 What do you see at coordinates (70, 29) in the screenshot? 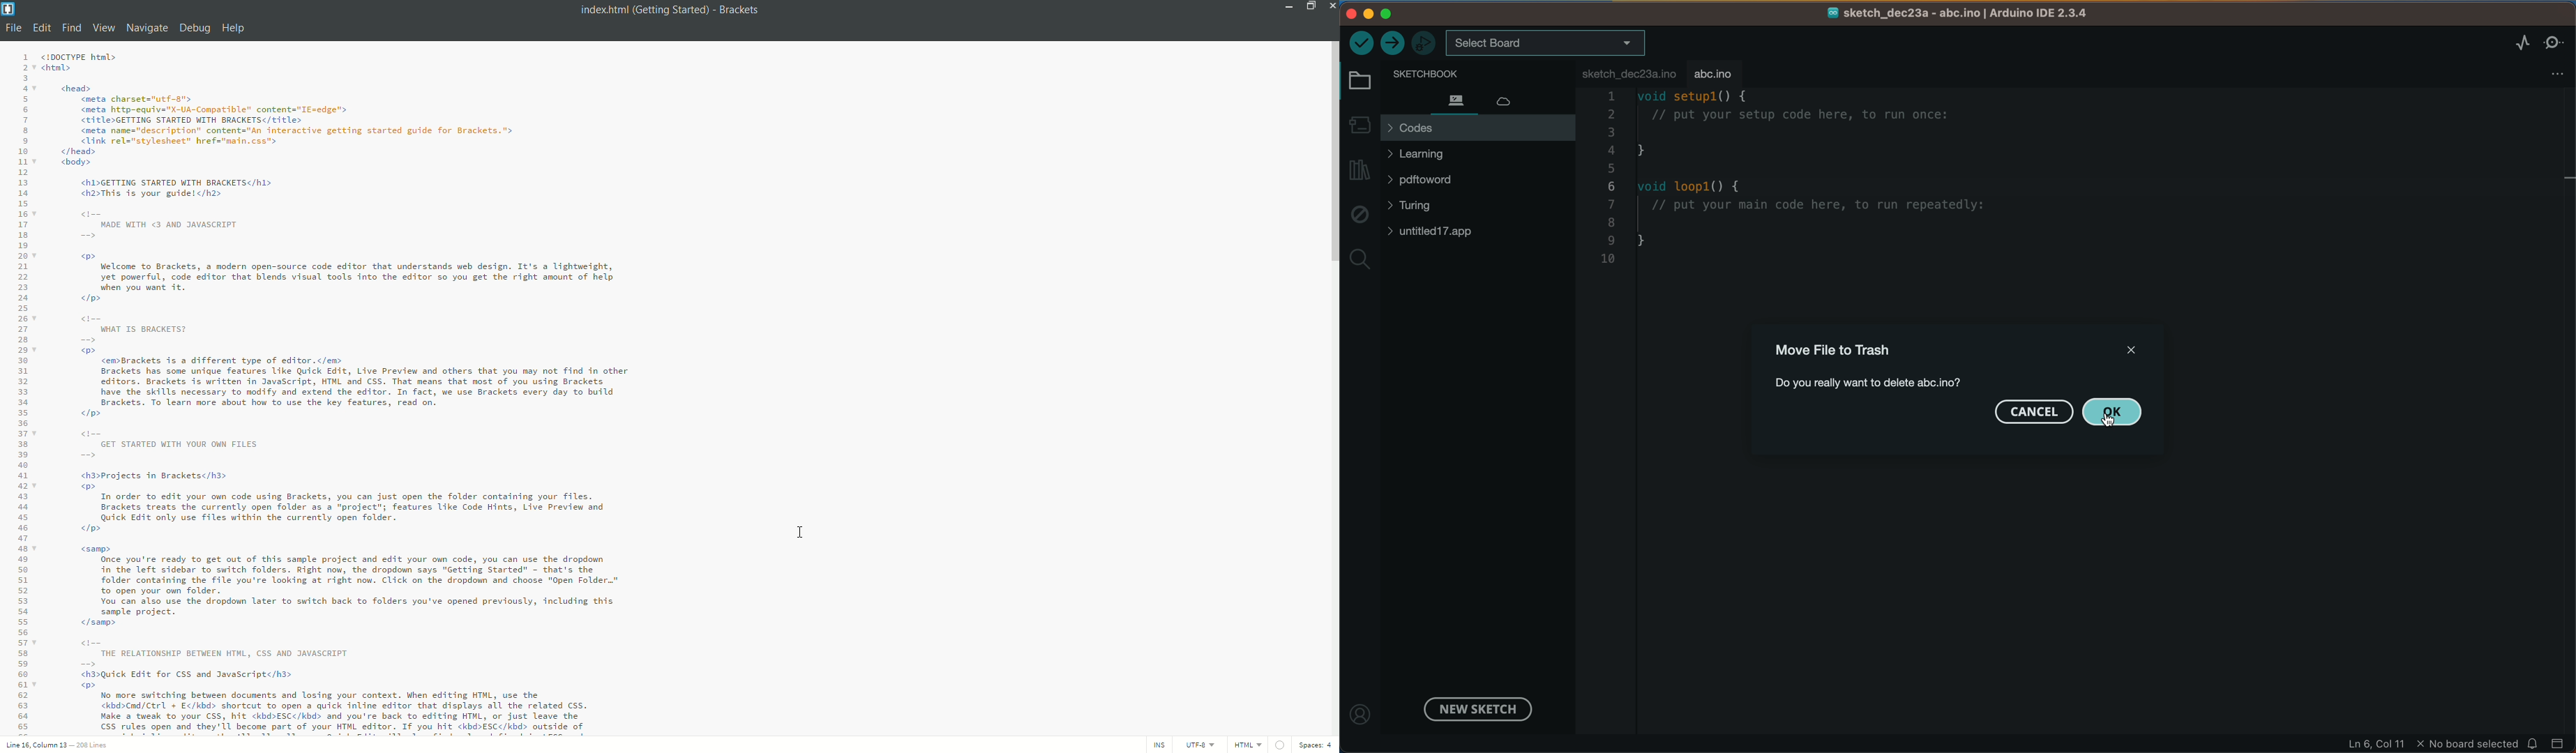
I see `find menu` at bounding box center [70, 29].